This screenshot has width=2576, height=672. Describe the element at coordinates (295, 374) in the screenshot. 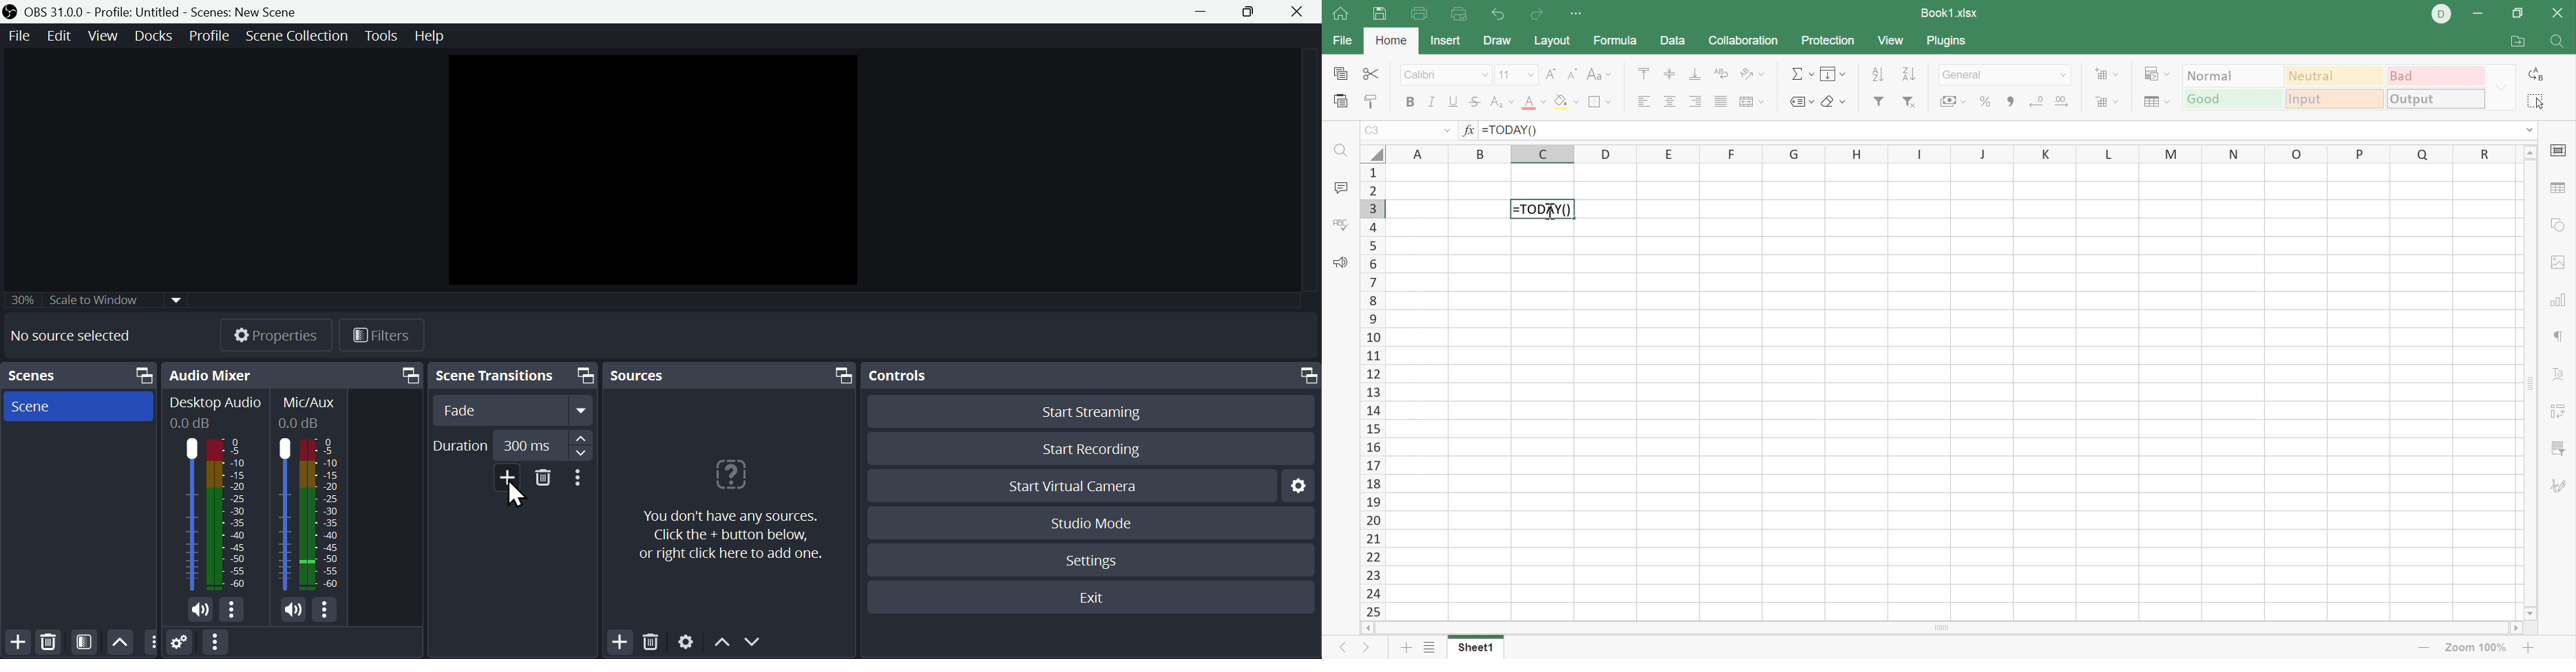

I see `Audio mixer` at that location.